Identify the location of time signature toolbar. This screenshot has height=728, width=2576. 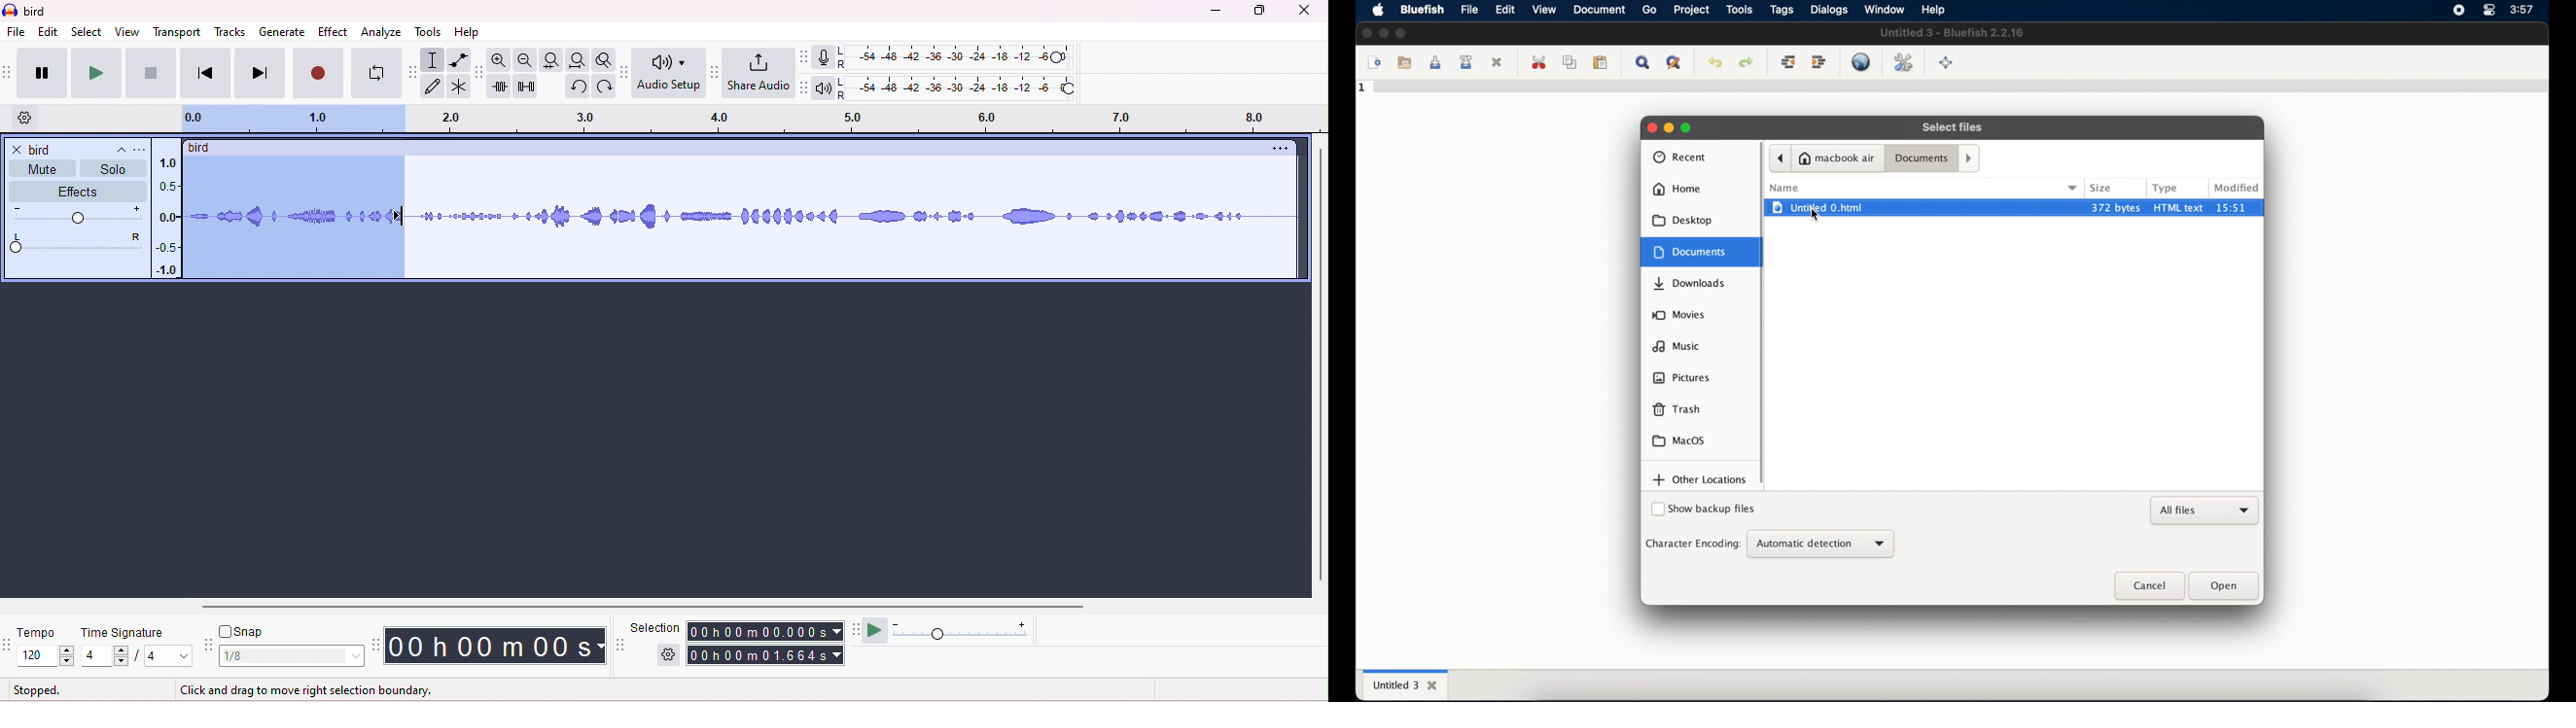
(9, 641).